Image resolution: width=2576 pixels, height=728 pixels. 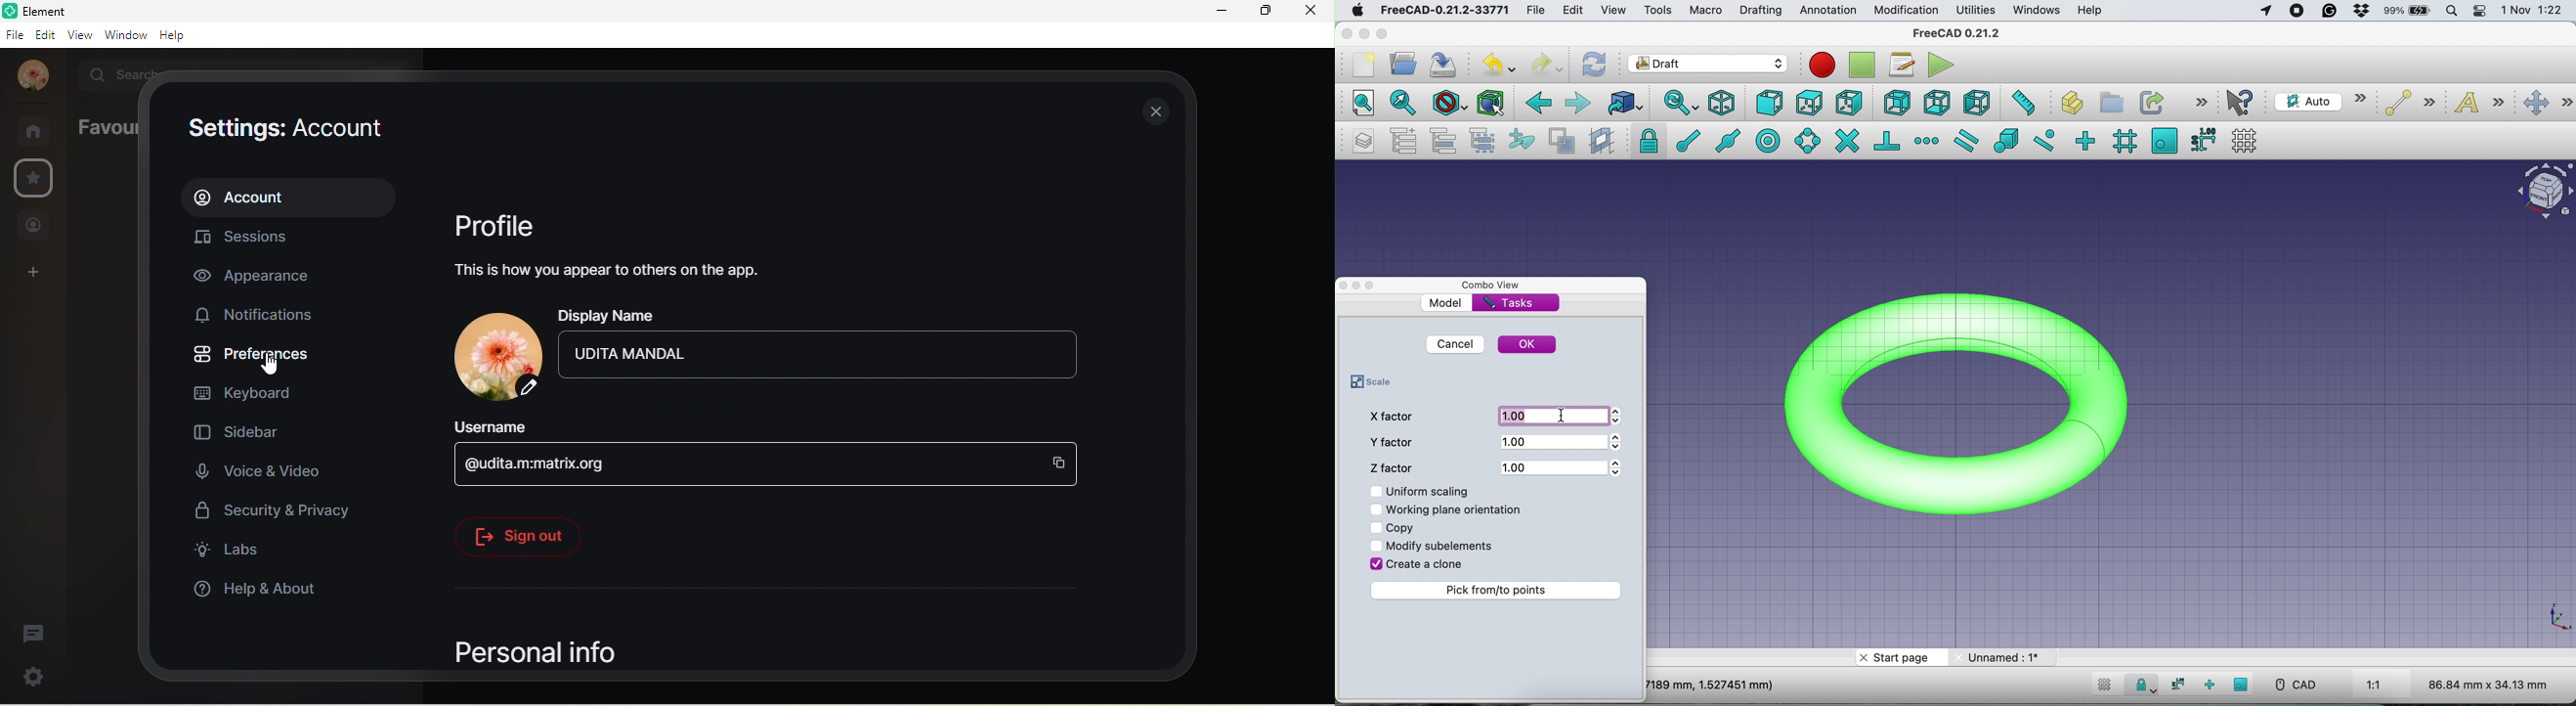 I want to click on snap parallel, so click(x=1969, y=140).